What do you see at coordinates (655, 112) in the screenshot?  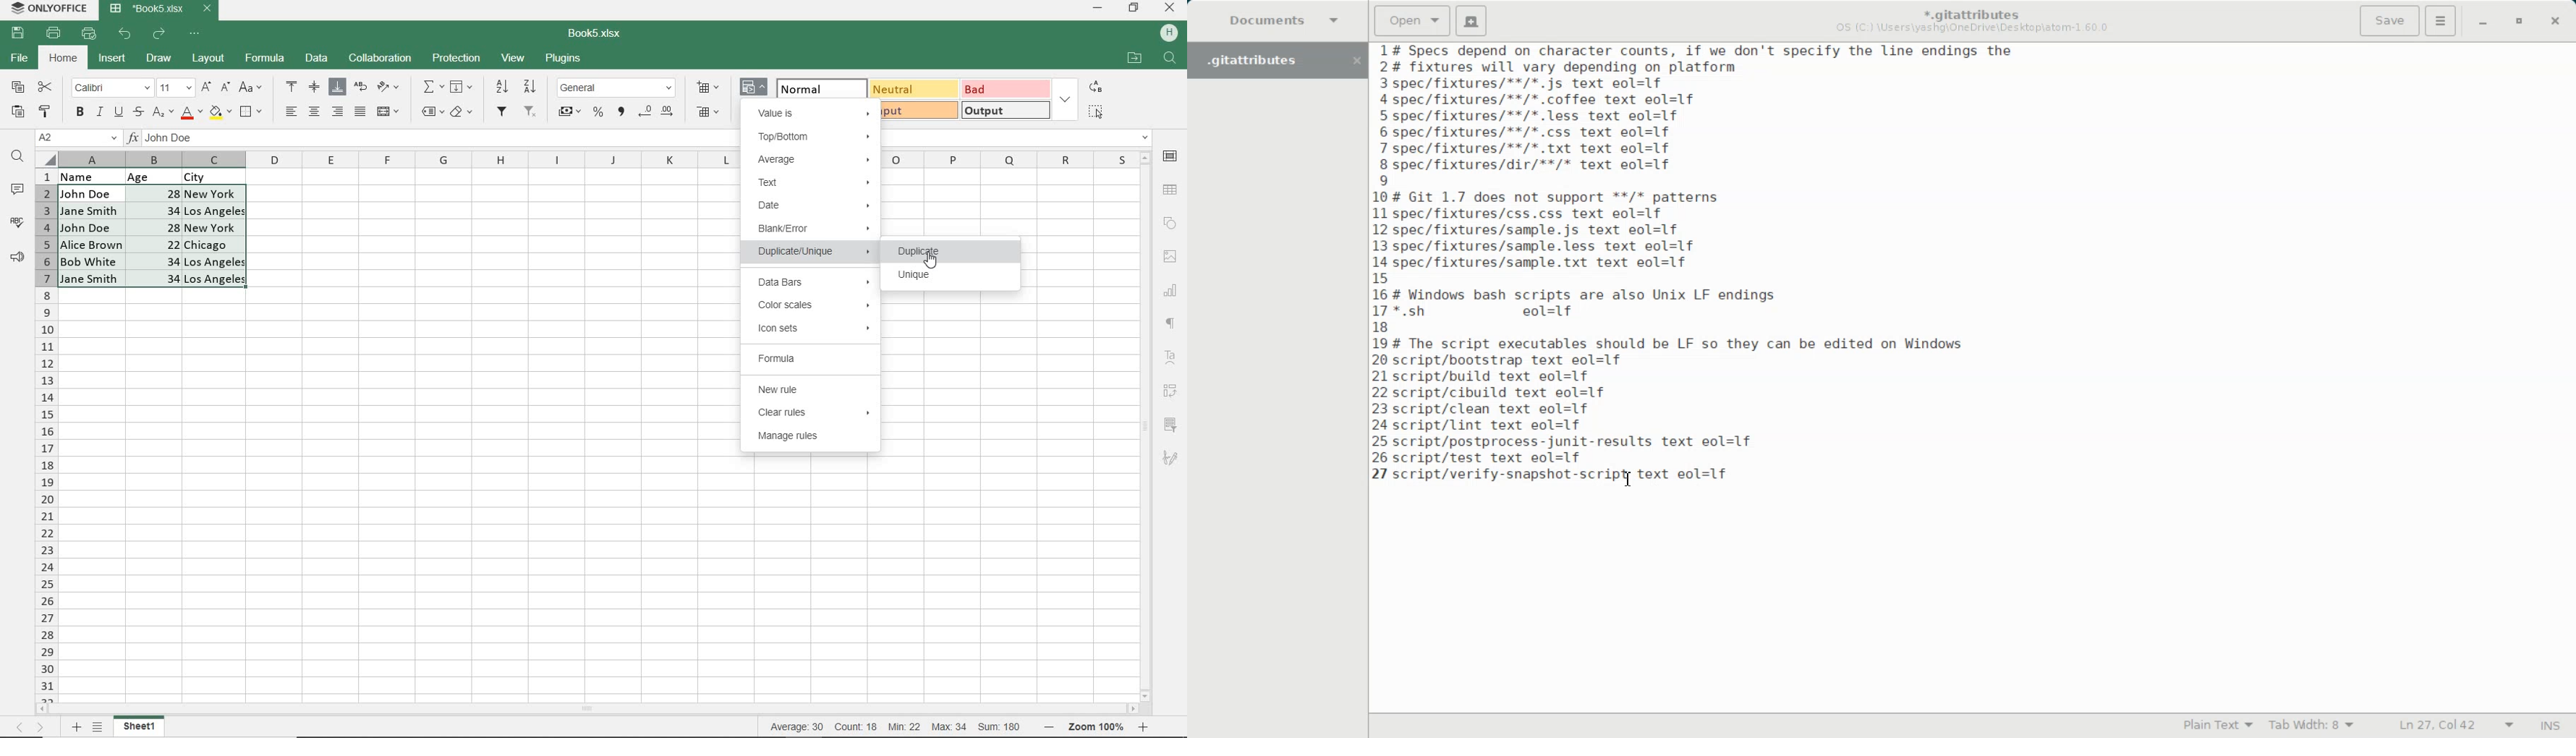 I see `CHANGE DECIMAL PLACE` at bounding box center [655, 112].